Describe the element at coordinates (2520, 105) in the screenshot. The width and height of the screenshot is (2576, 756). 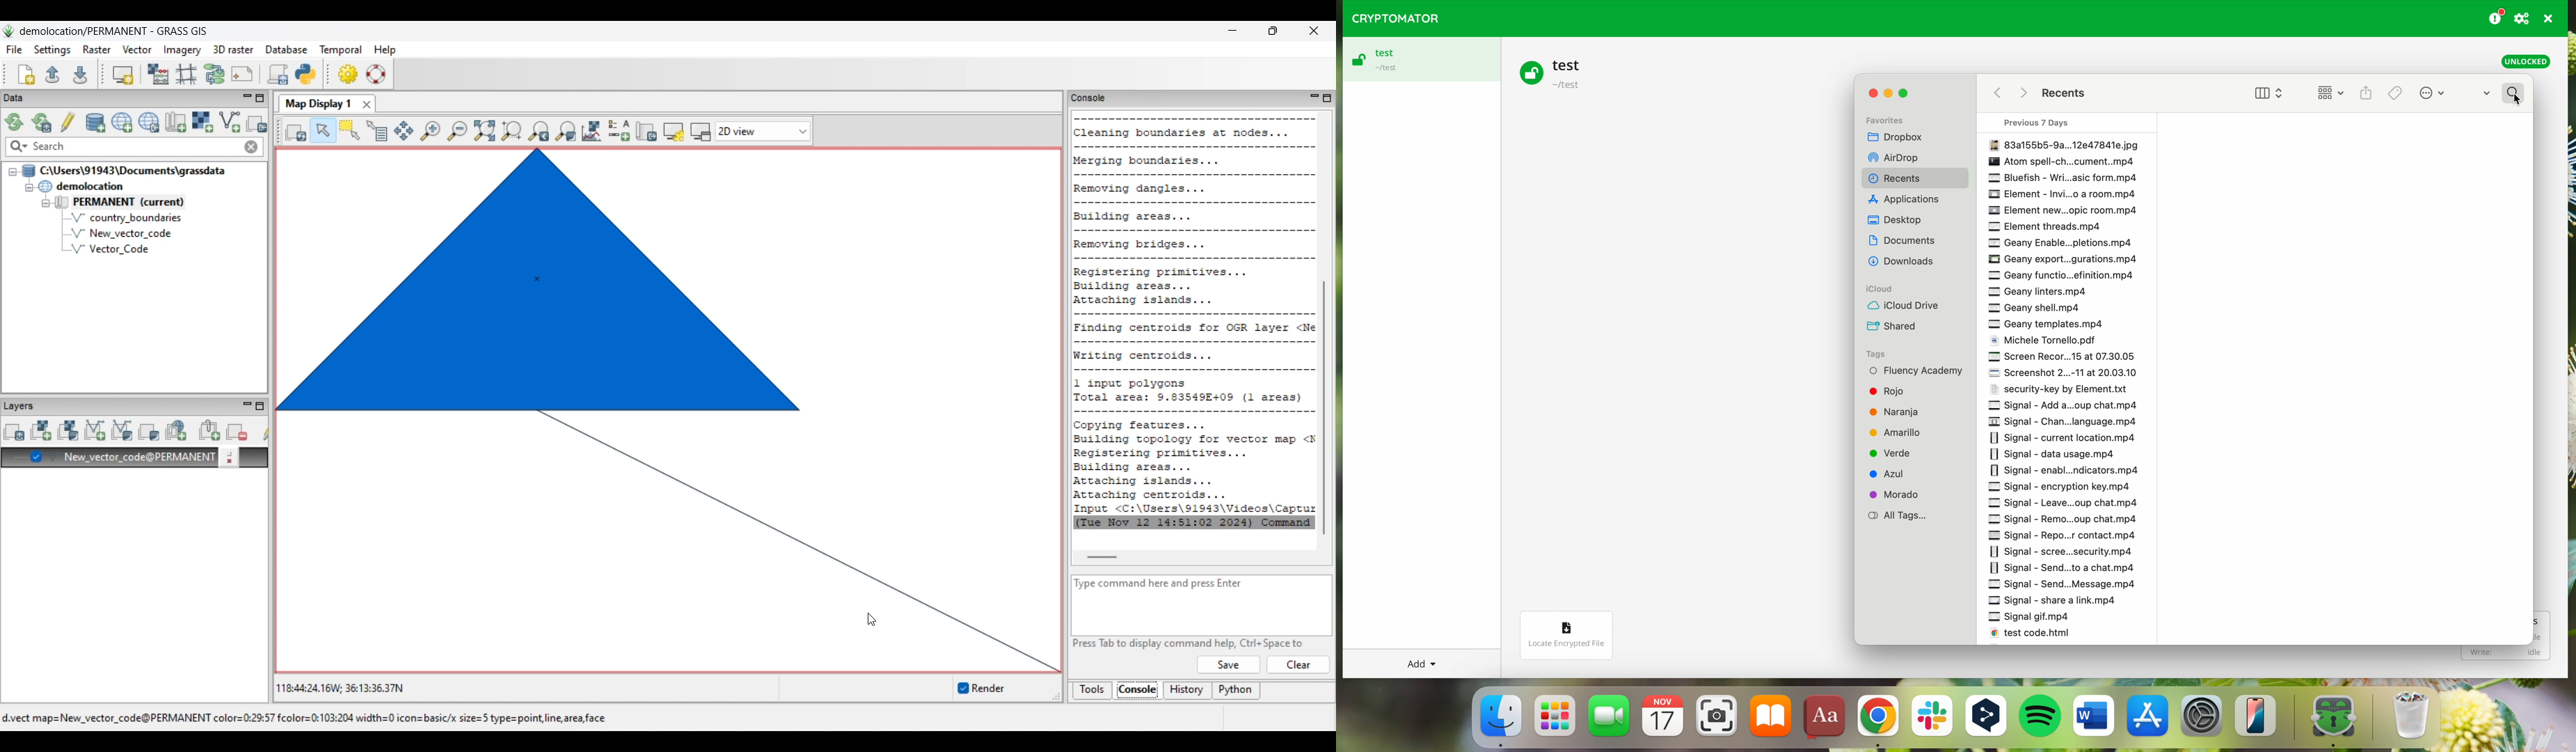
I see `cursor` at that location.